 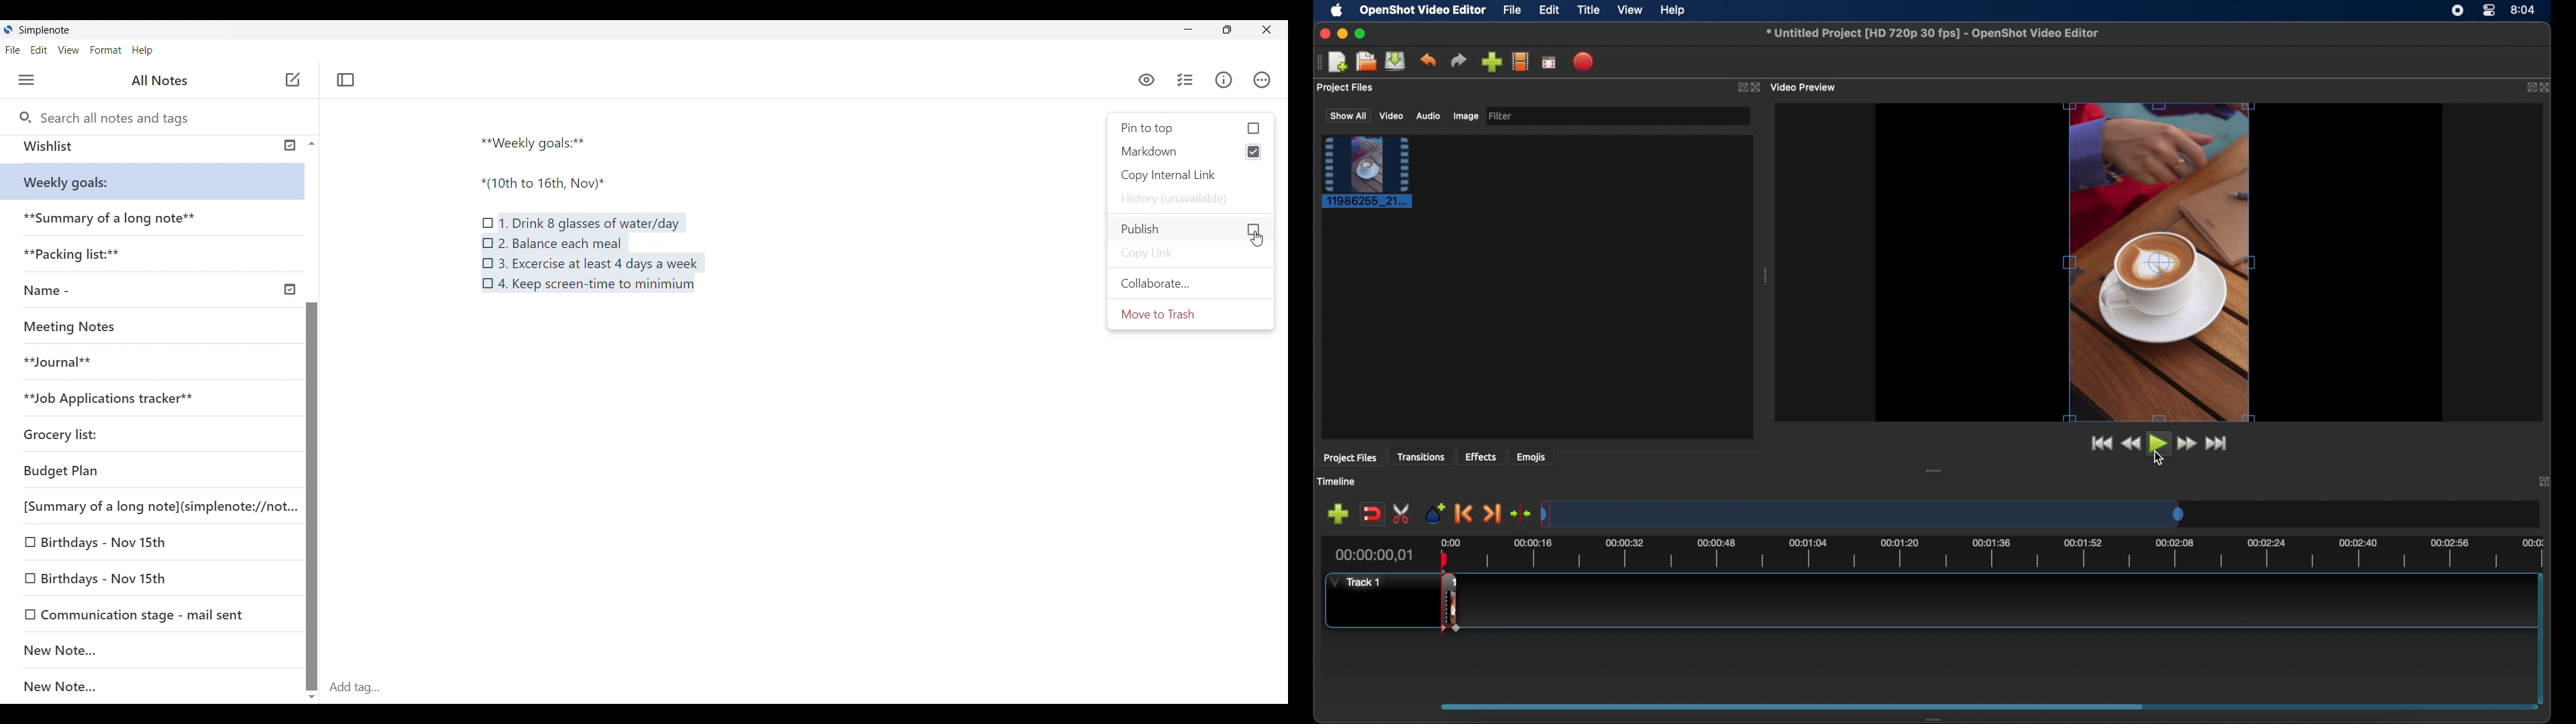 What do you see at coordinates (1392, 116) in the screenshot?
I see `video` at bounding box center [1392, 116].